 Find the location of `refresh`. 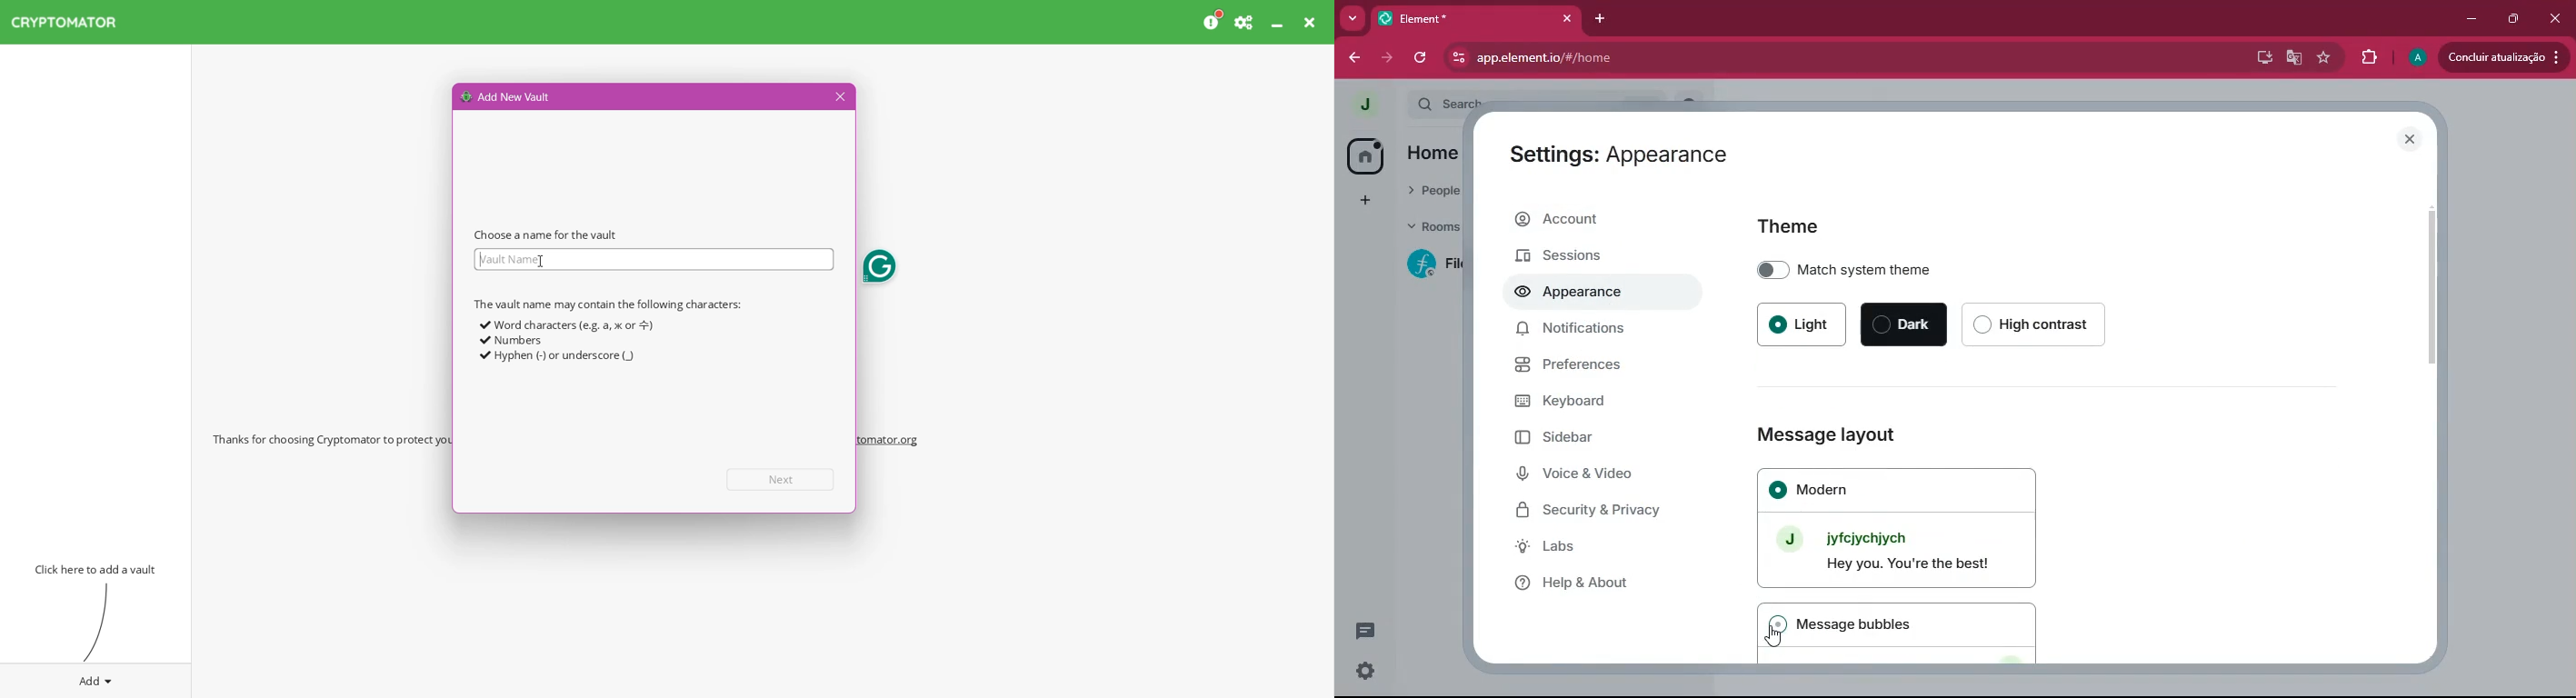

refresh is located at coordinates (1422, 57).